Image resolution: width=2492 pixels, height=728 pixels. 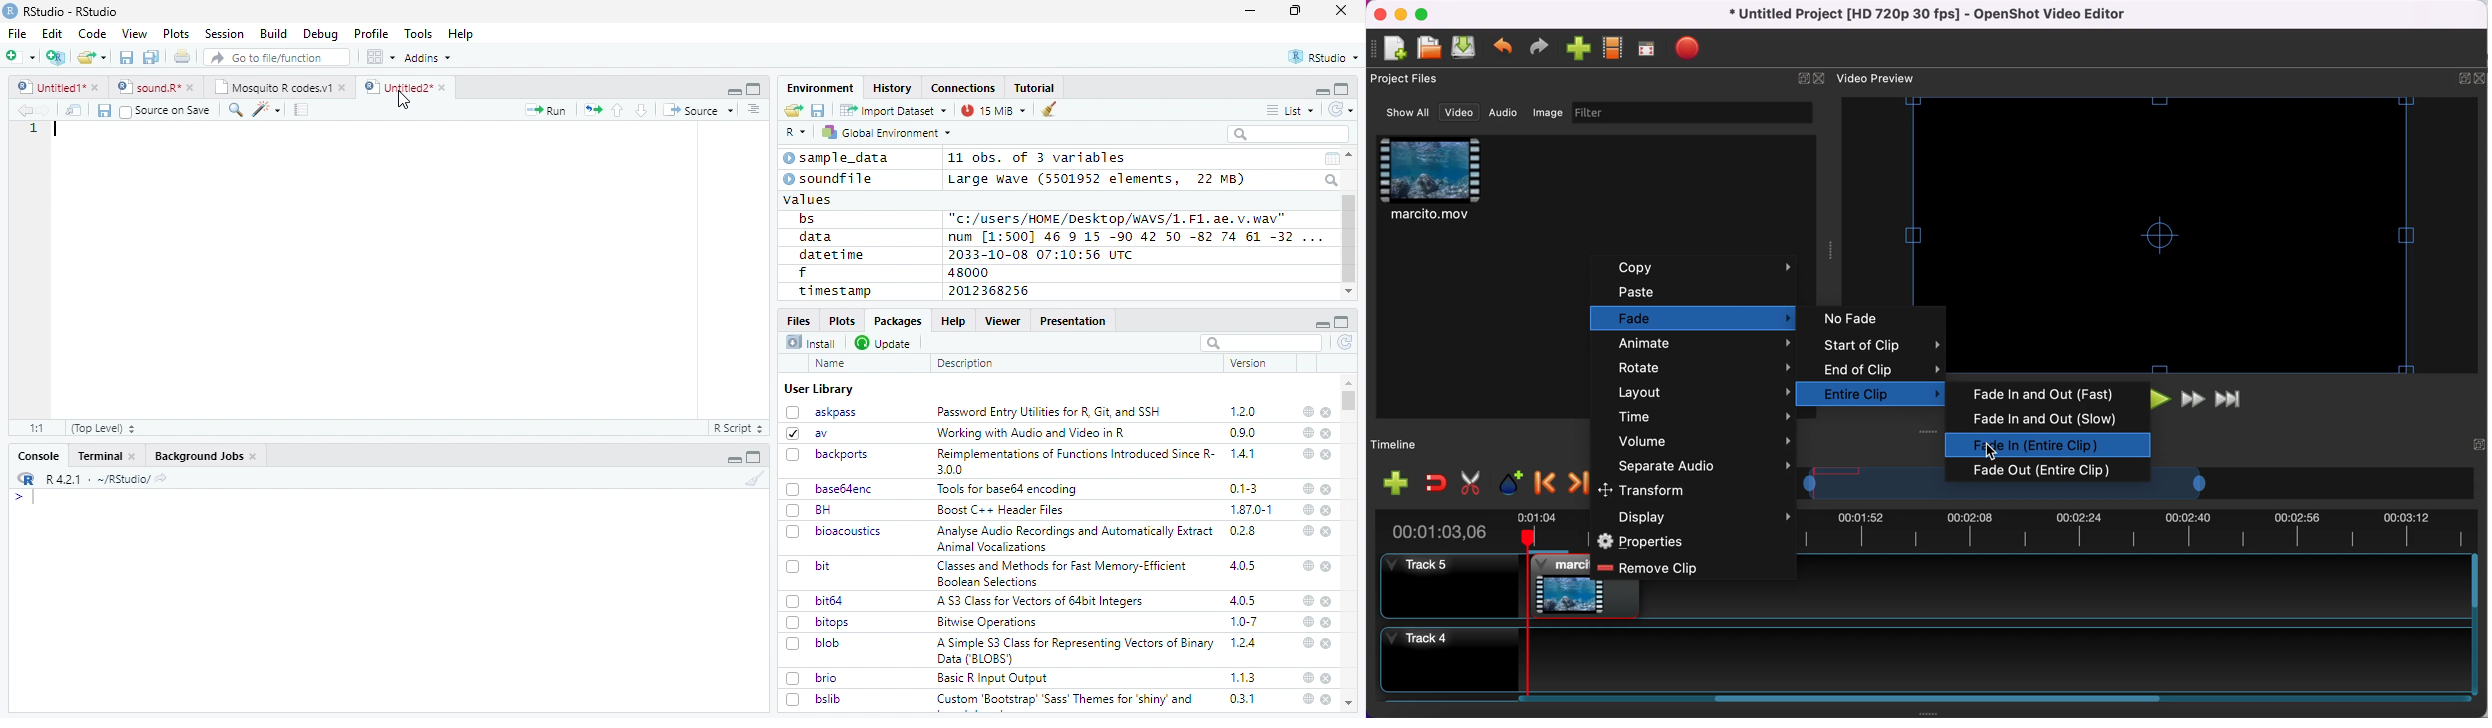 What do you see at coordinates (754, 88) in the screenshot?
I see `Full screen` at bounding box center [754, 88].